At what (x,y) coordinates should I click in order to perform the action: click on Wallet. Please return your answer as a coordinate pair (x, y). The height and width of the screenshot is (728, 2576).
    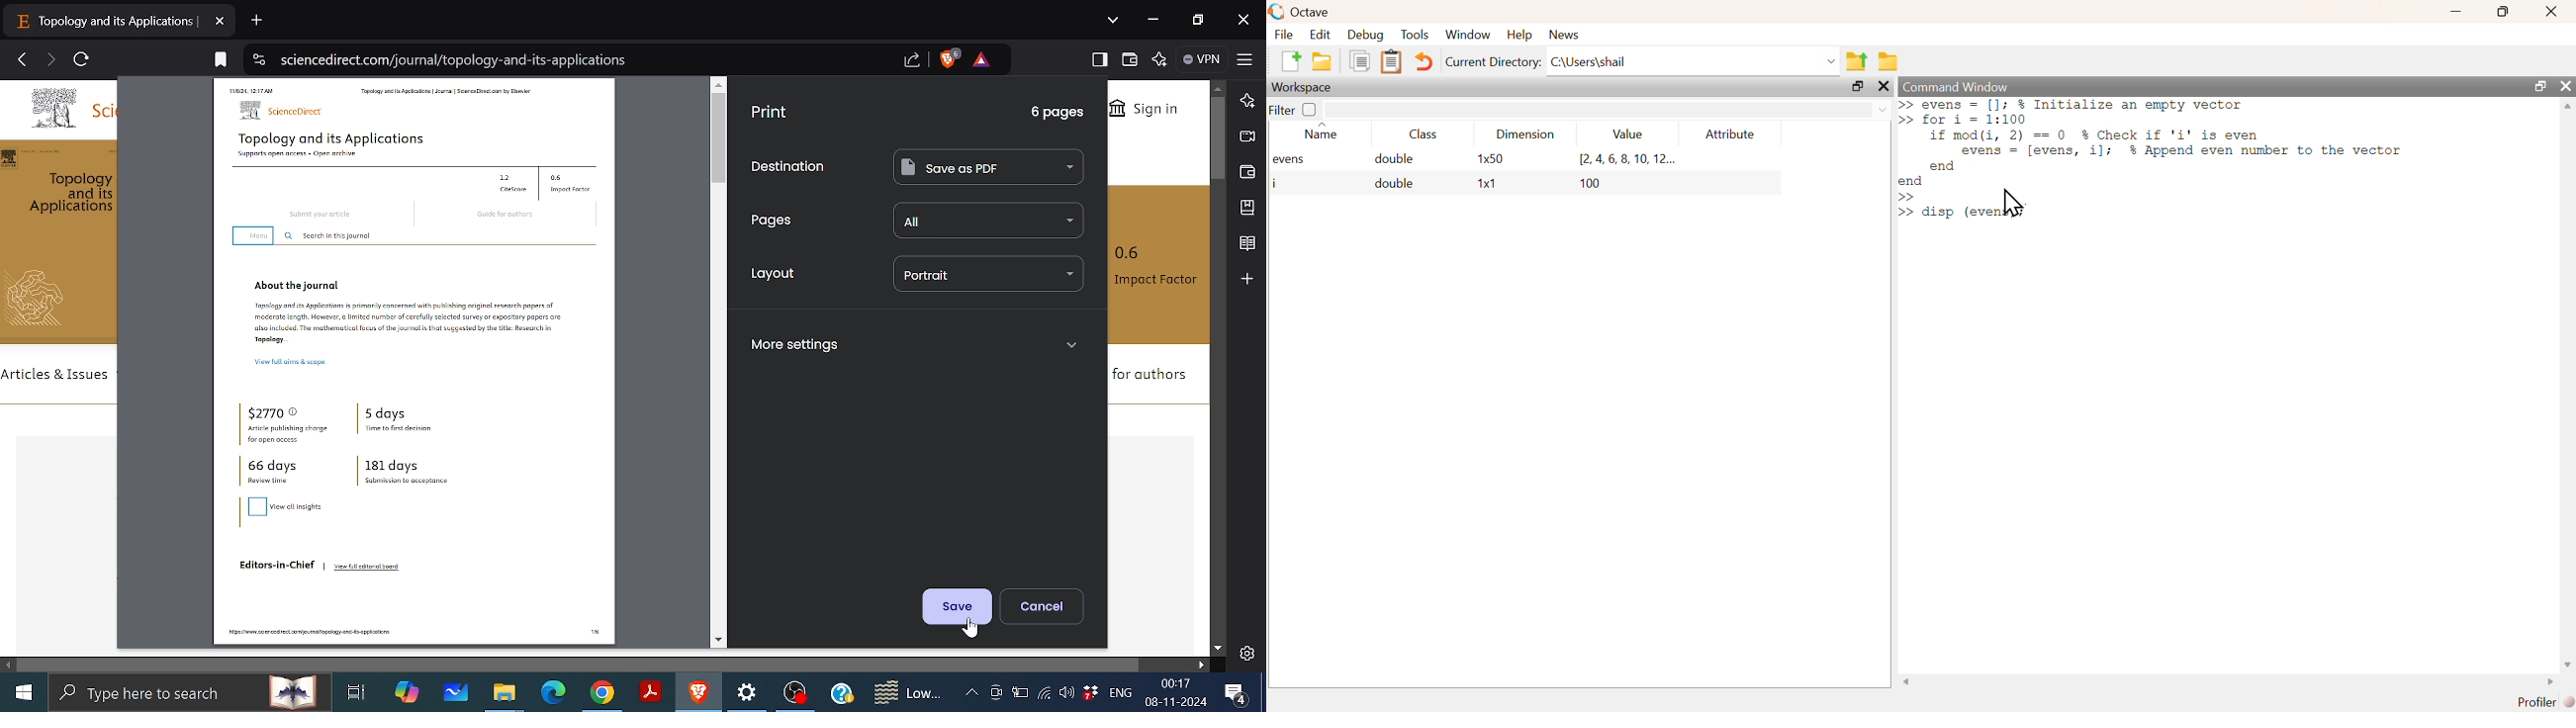
    Looking at the image, I should click on (1129, 58).